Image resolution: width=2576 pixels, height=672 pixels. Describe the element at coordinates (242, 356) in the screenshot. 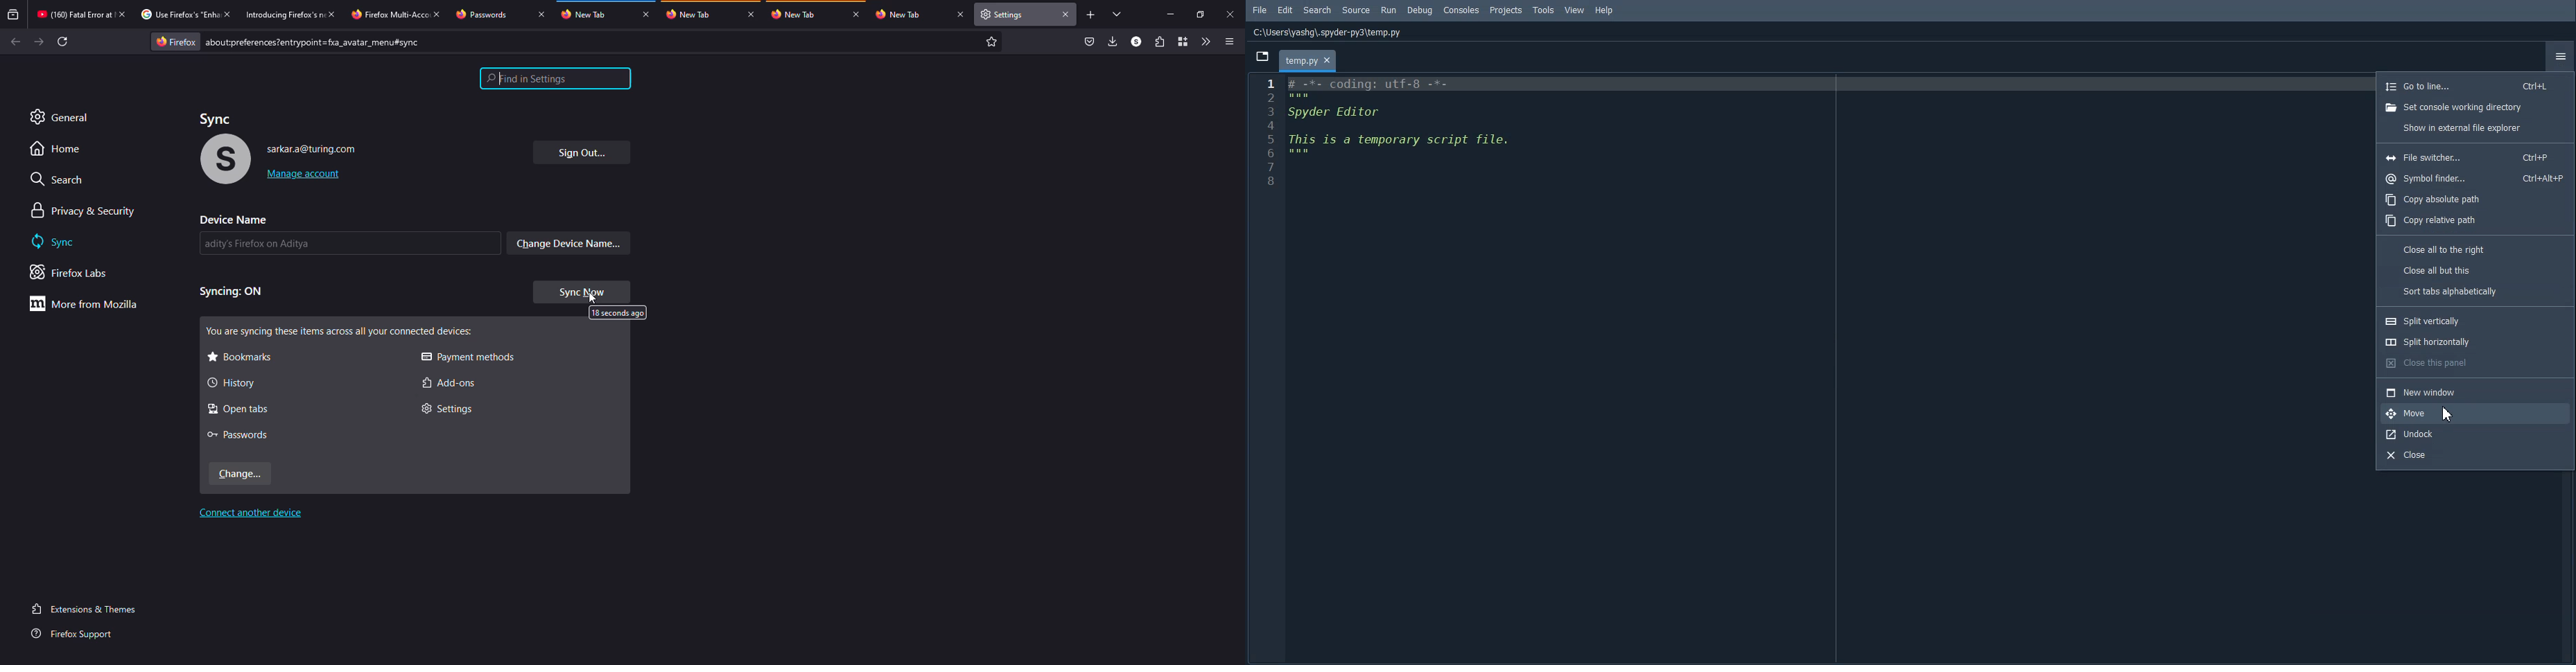

I see `bookmarks` at that location.